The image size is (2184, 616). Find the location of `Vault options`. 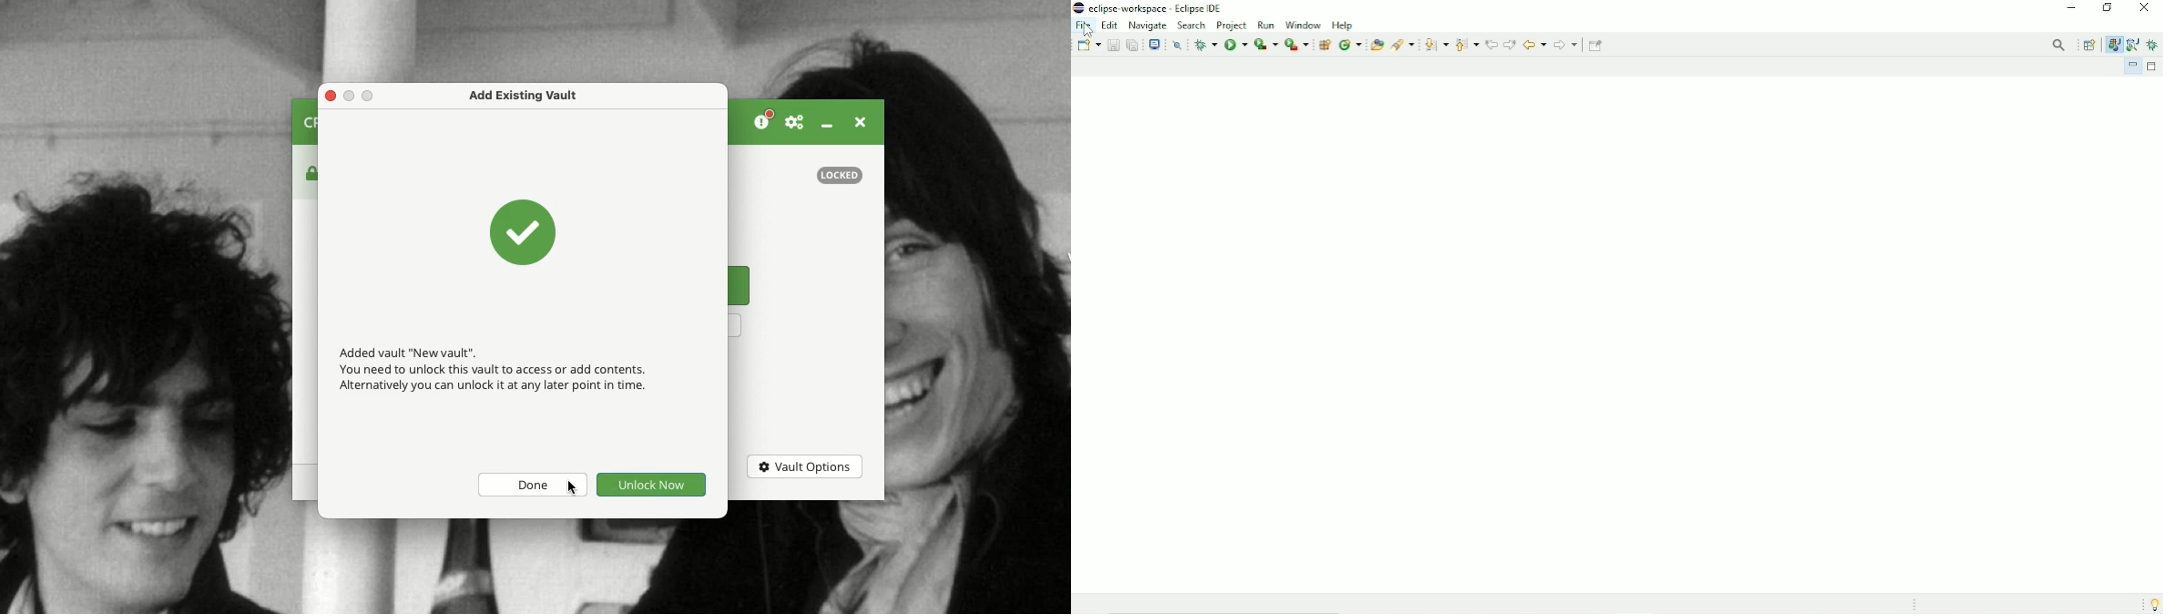

Vault options is located at coordinates (803, 467).